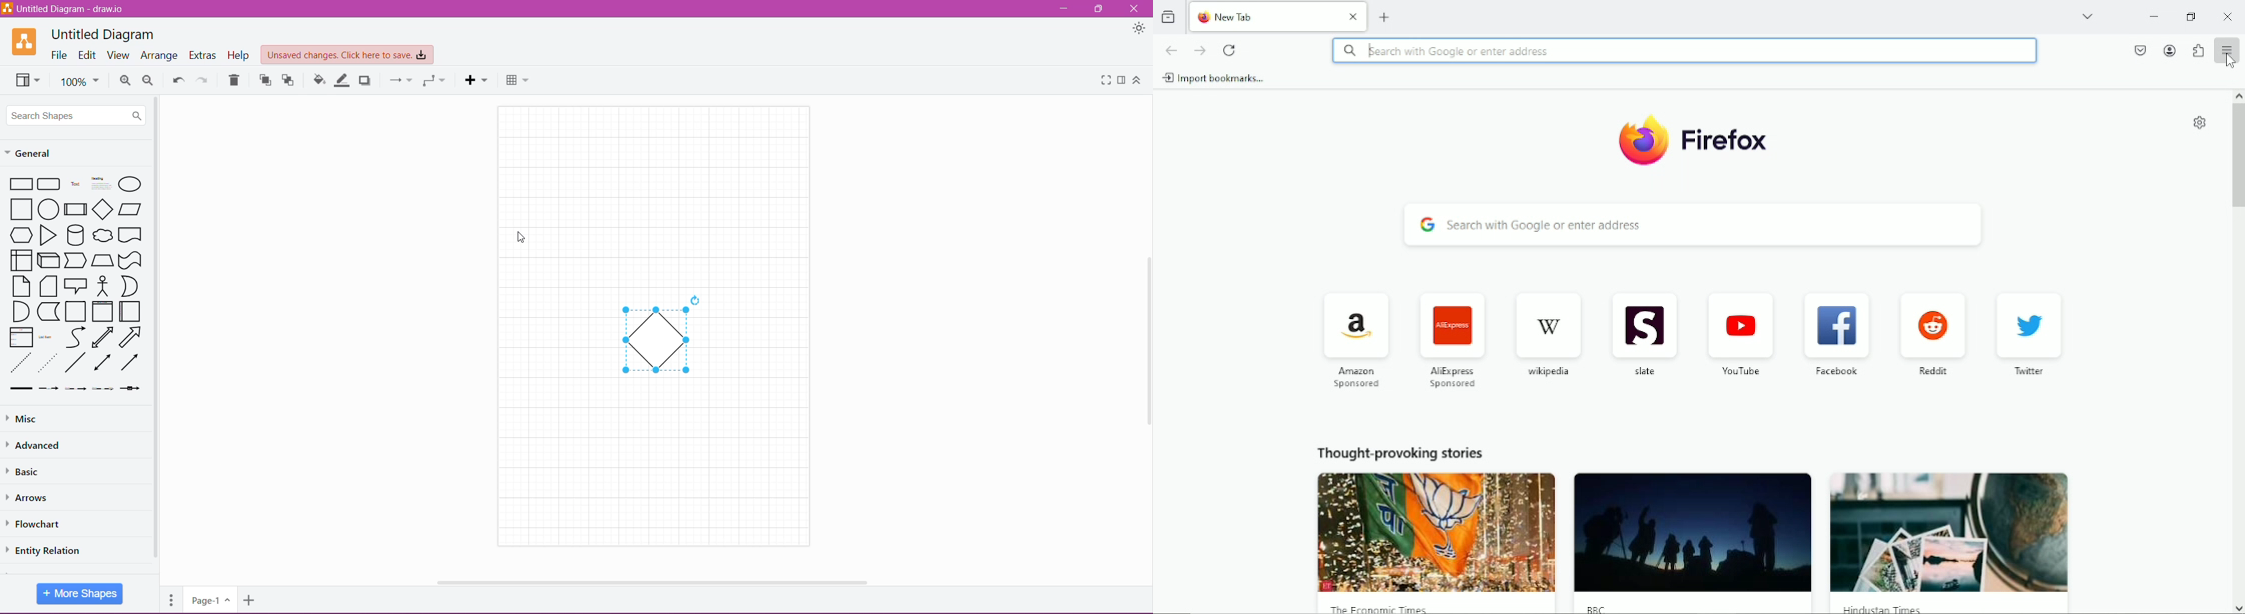 The width and height of the screenshot is (2268, 616). What do you see at coordinates (1357, 15) in the screenshot?
I see `close` at bounding box center [1357, 15].